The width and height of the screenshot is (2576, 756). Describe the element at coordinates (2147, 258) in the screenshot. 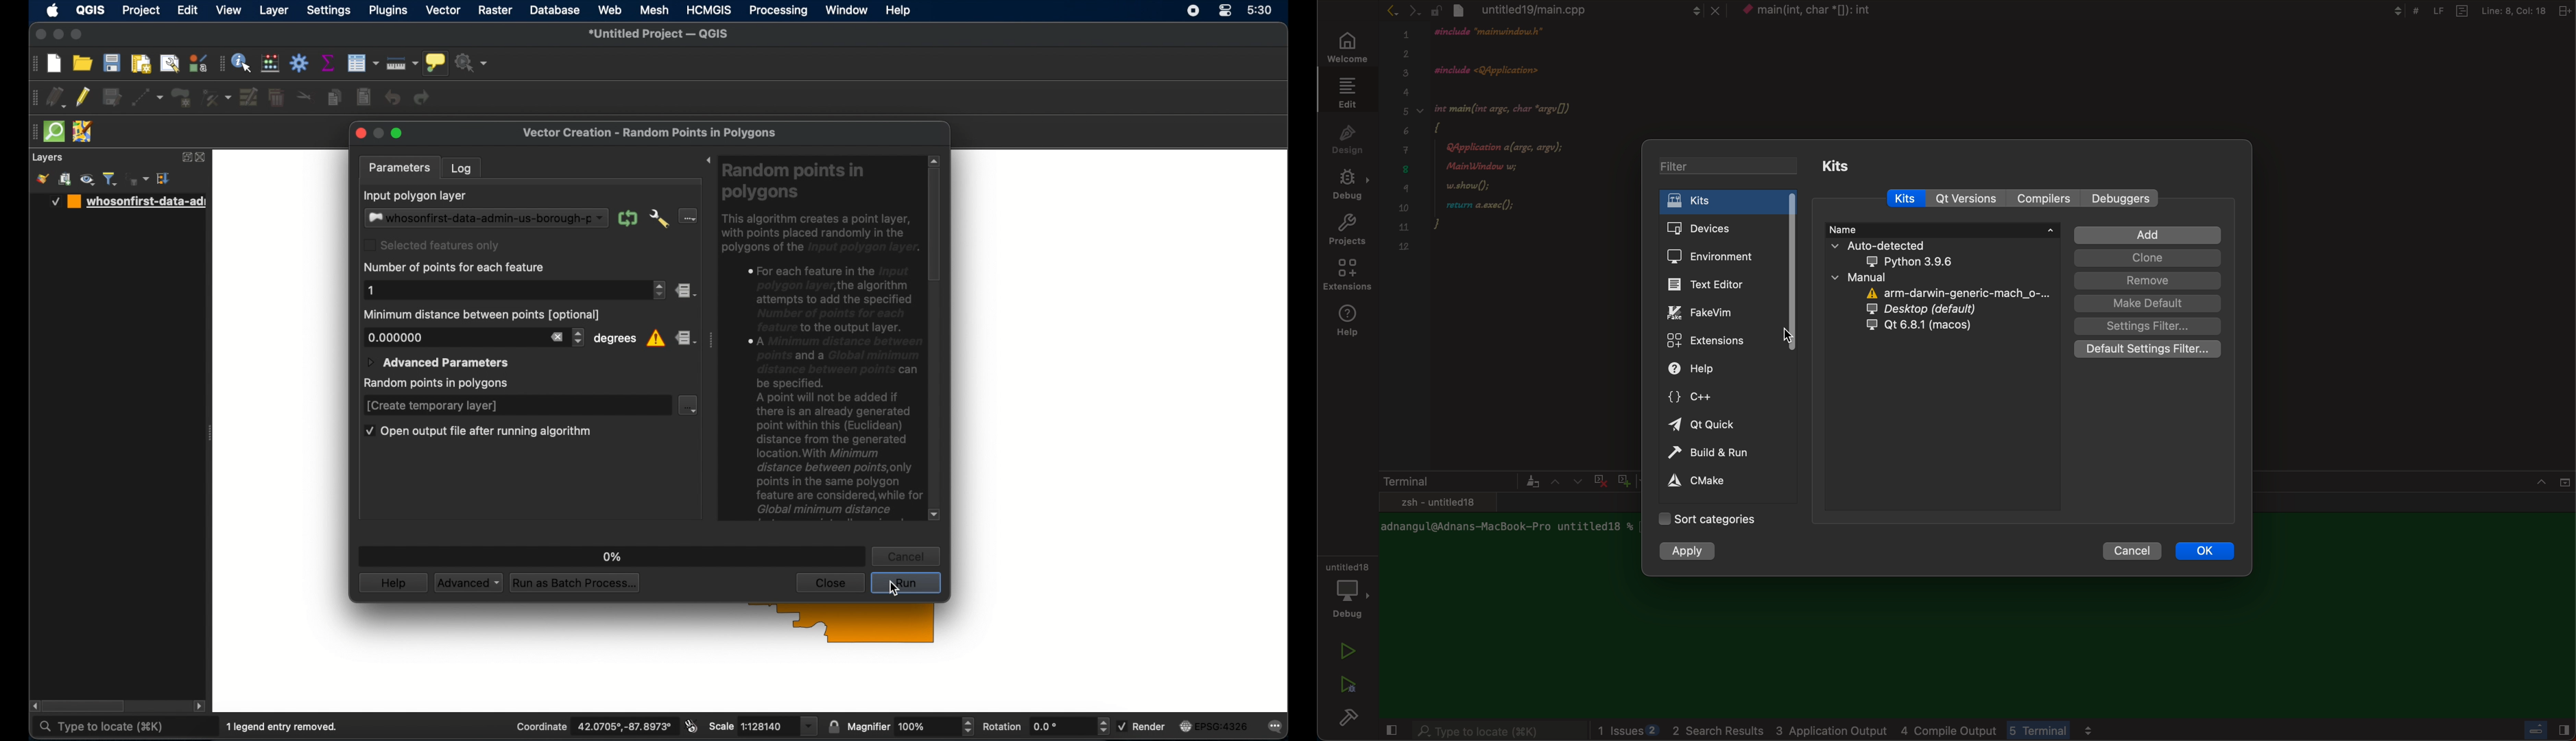

I see `clone` at that location.